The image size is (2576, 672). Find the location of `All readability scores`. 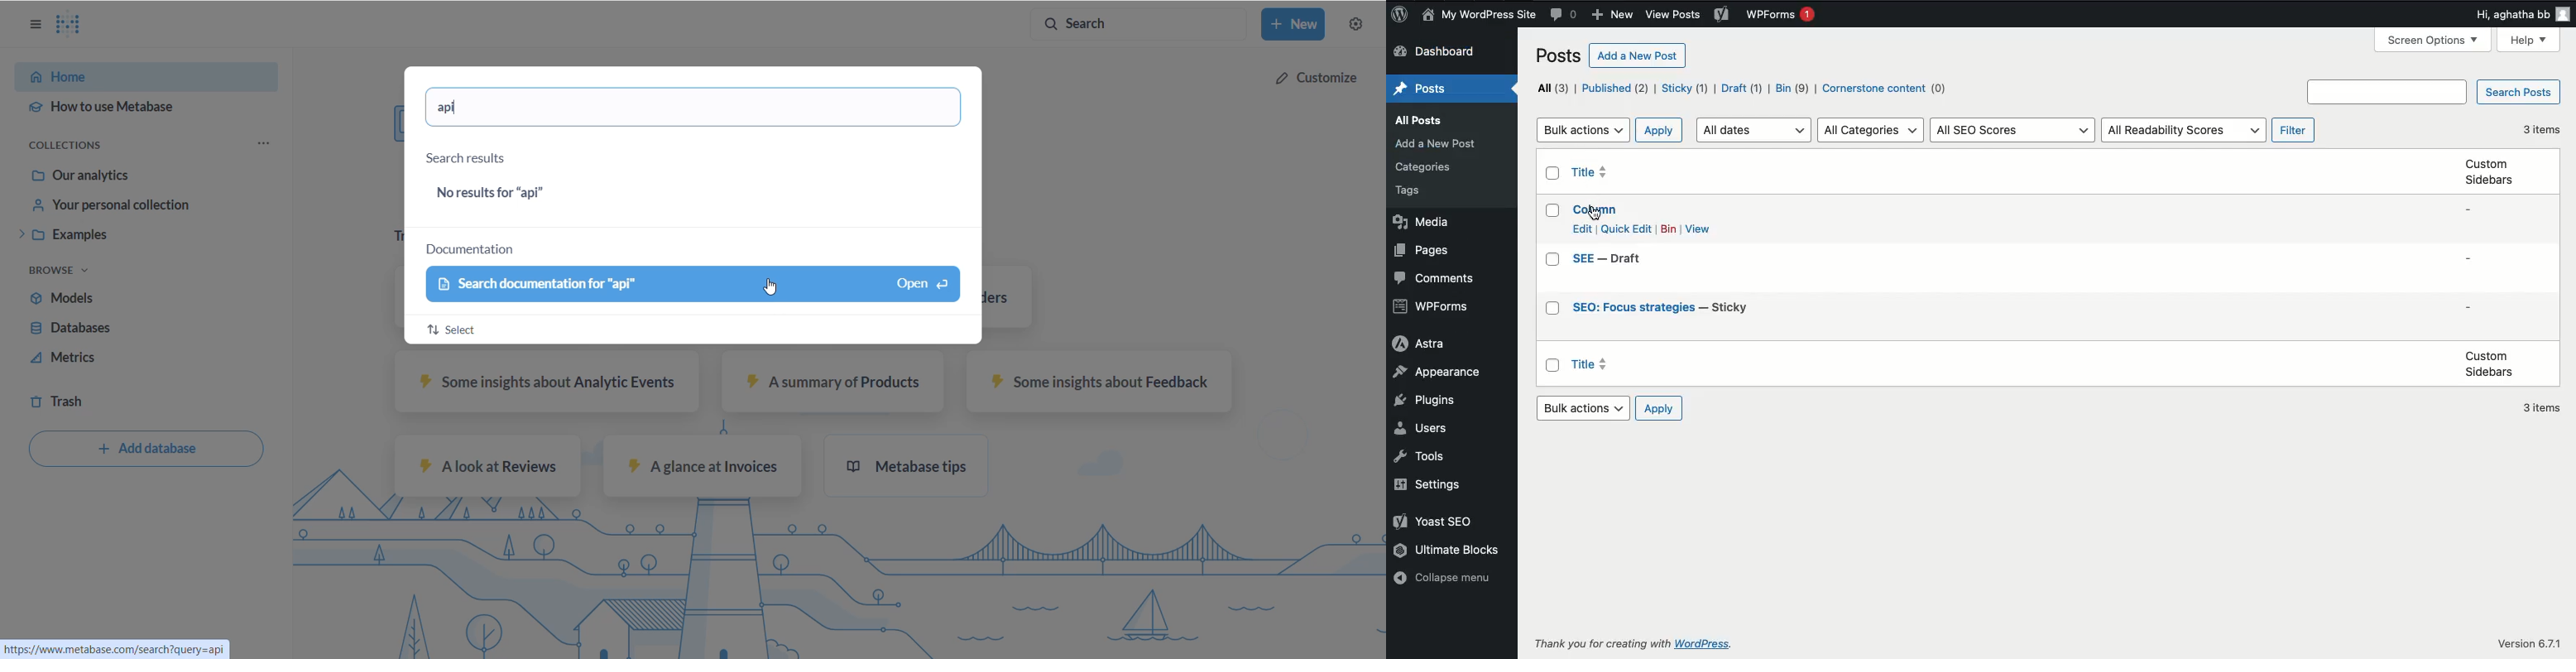

All readability scores is located at coordinates (2185, 131).